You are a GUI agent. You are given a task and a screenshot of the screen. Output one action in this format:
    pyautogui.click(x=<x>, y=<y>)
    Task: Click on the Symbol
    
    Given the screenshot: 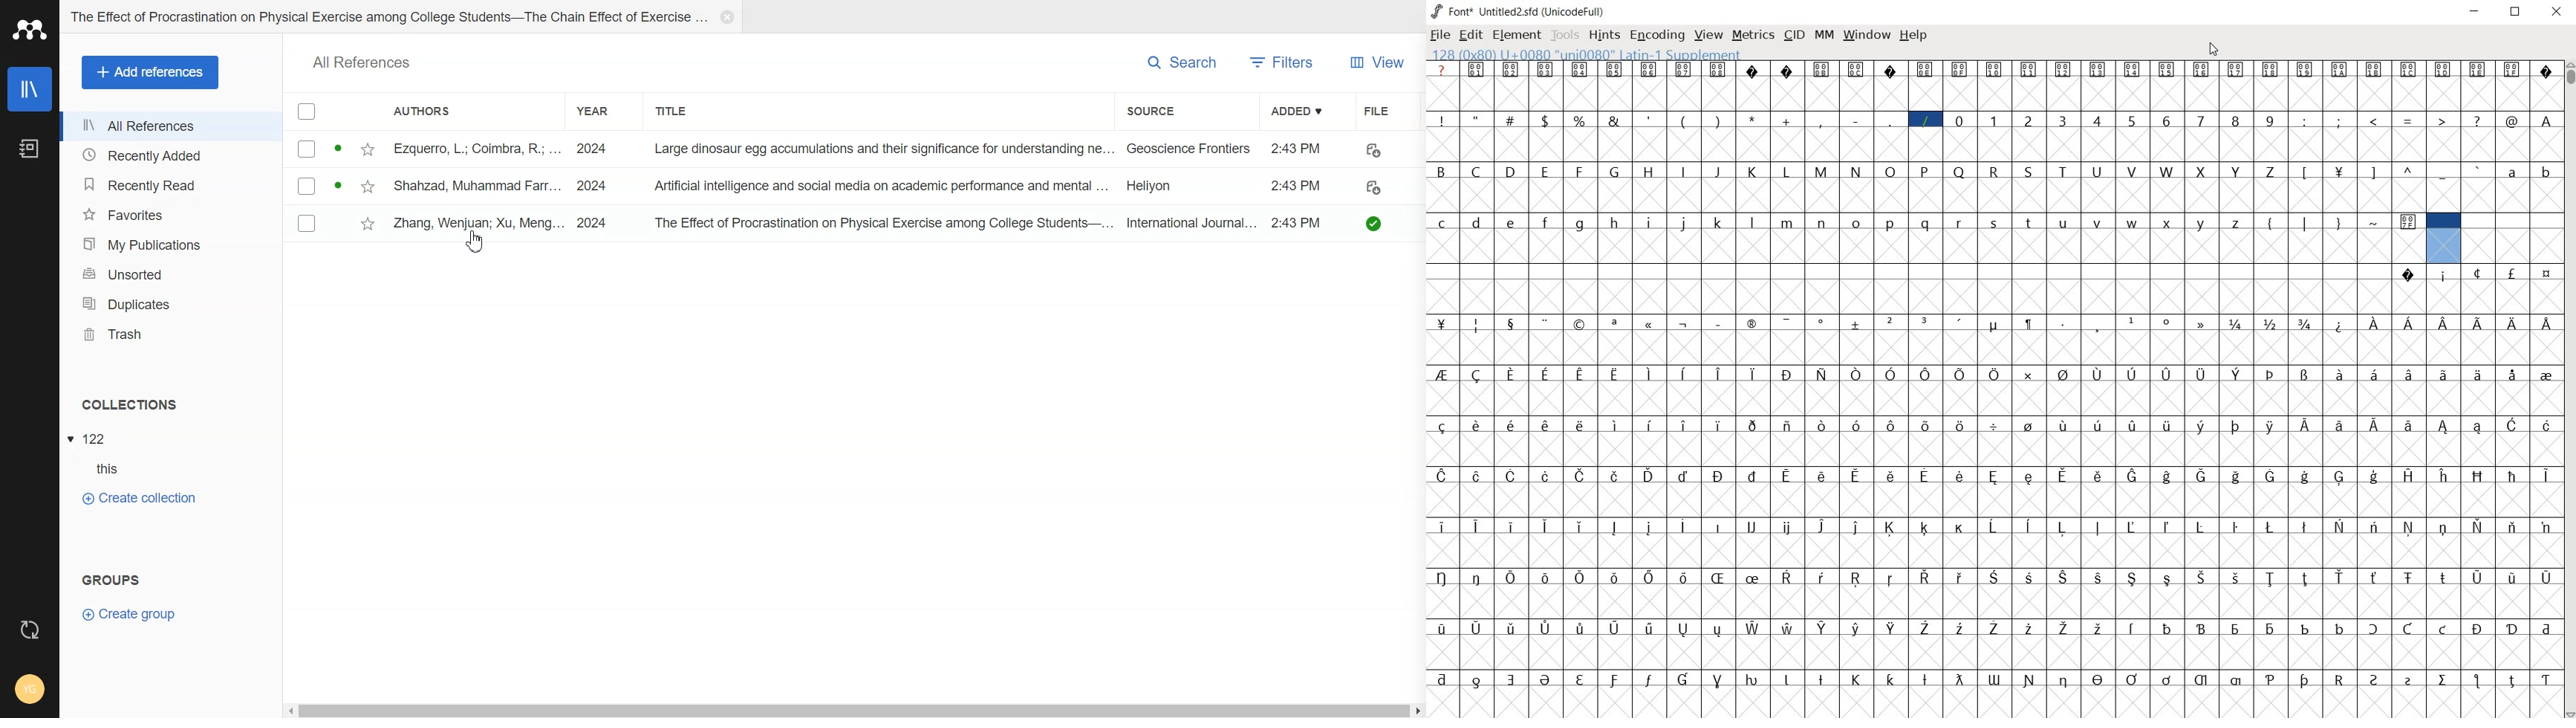 What is the action you would take?
    pyautogui.click(x=2305, y=475)
    